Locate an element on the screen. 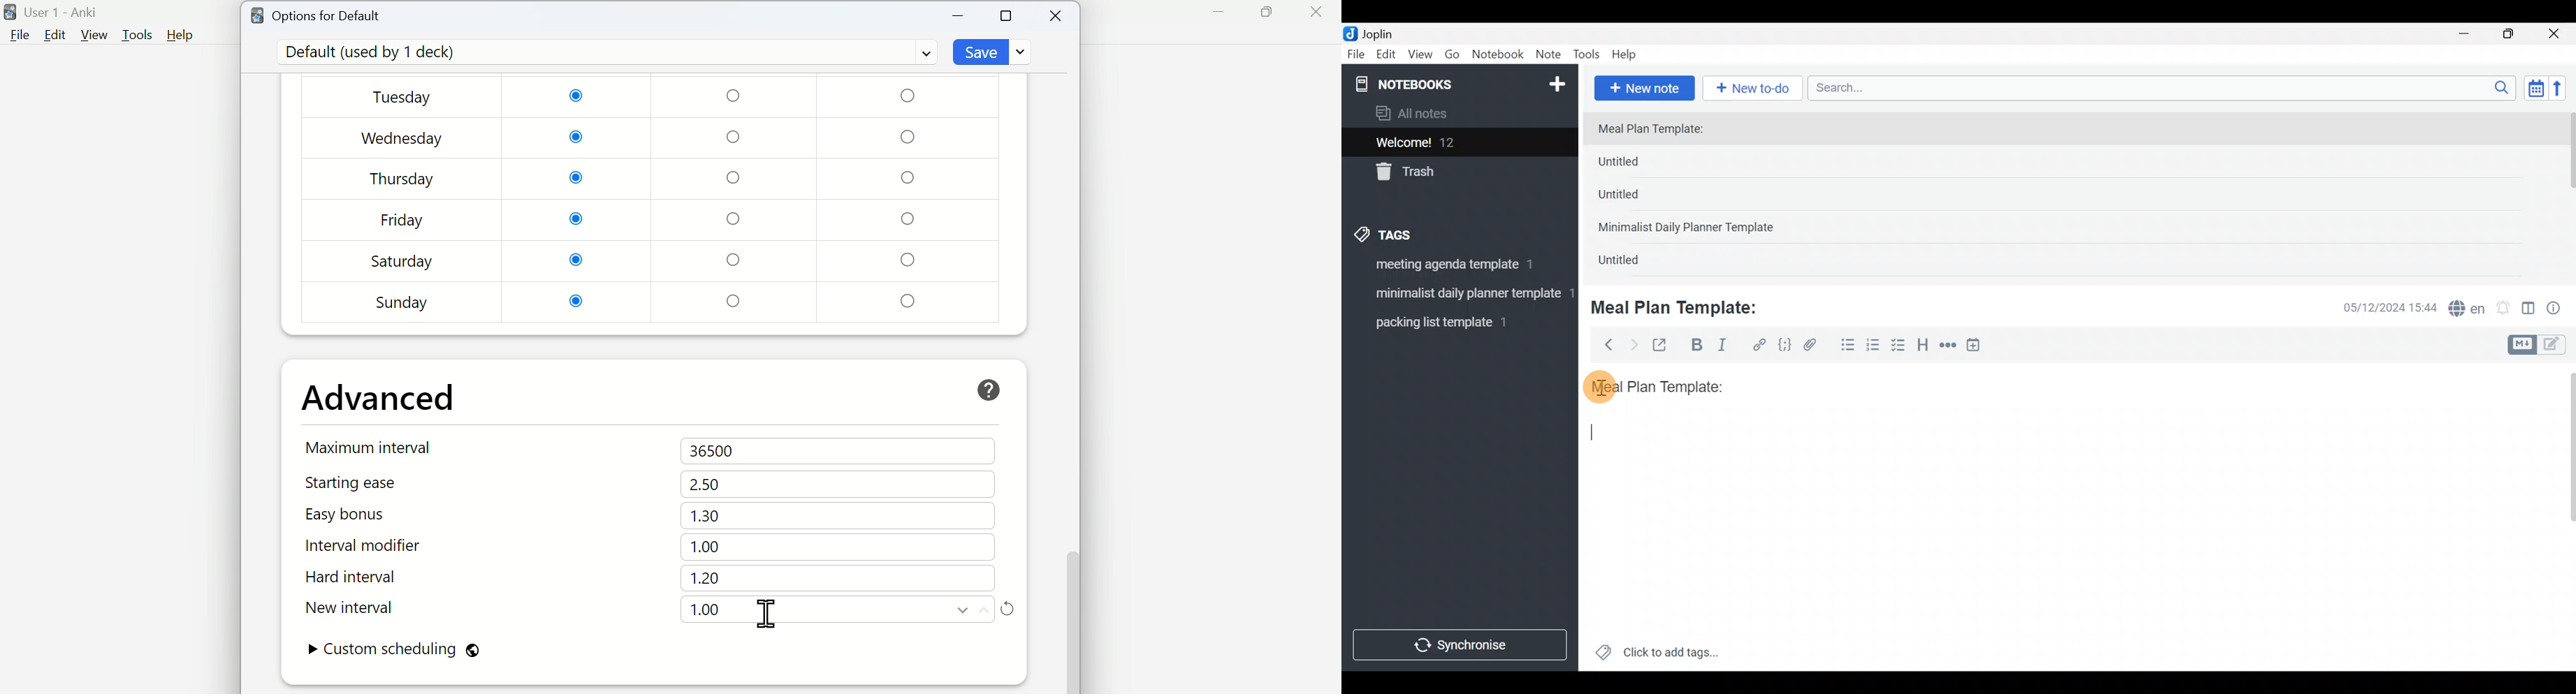  Numbered list is located at coordinates (1873, 348).